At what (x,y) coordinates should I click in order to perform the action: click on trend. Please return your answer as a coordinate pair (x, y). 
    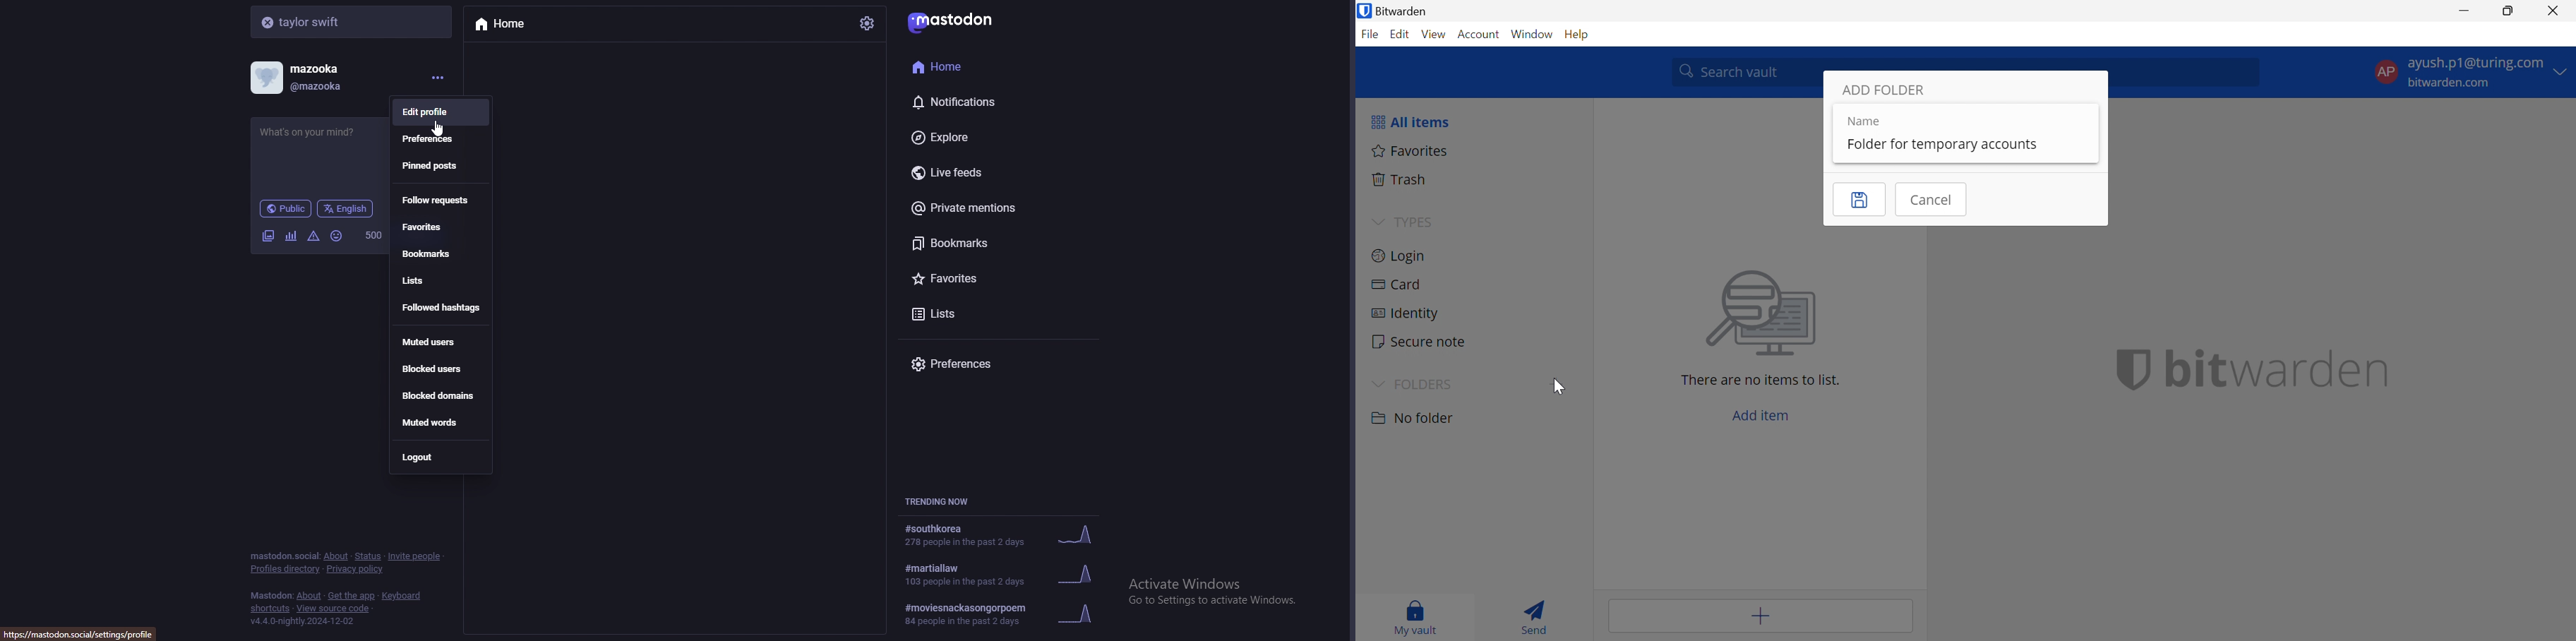
    Looking at the image, I should click on (1000, 618).